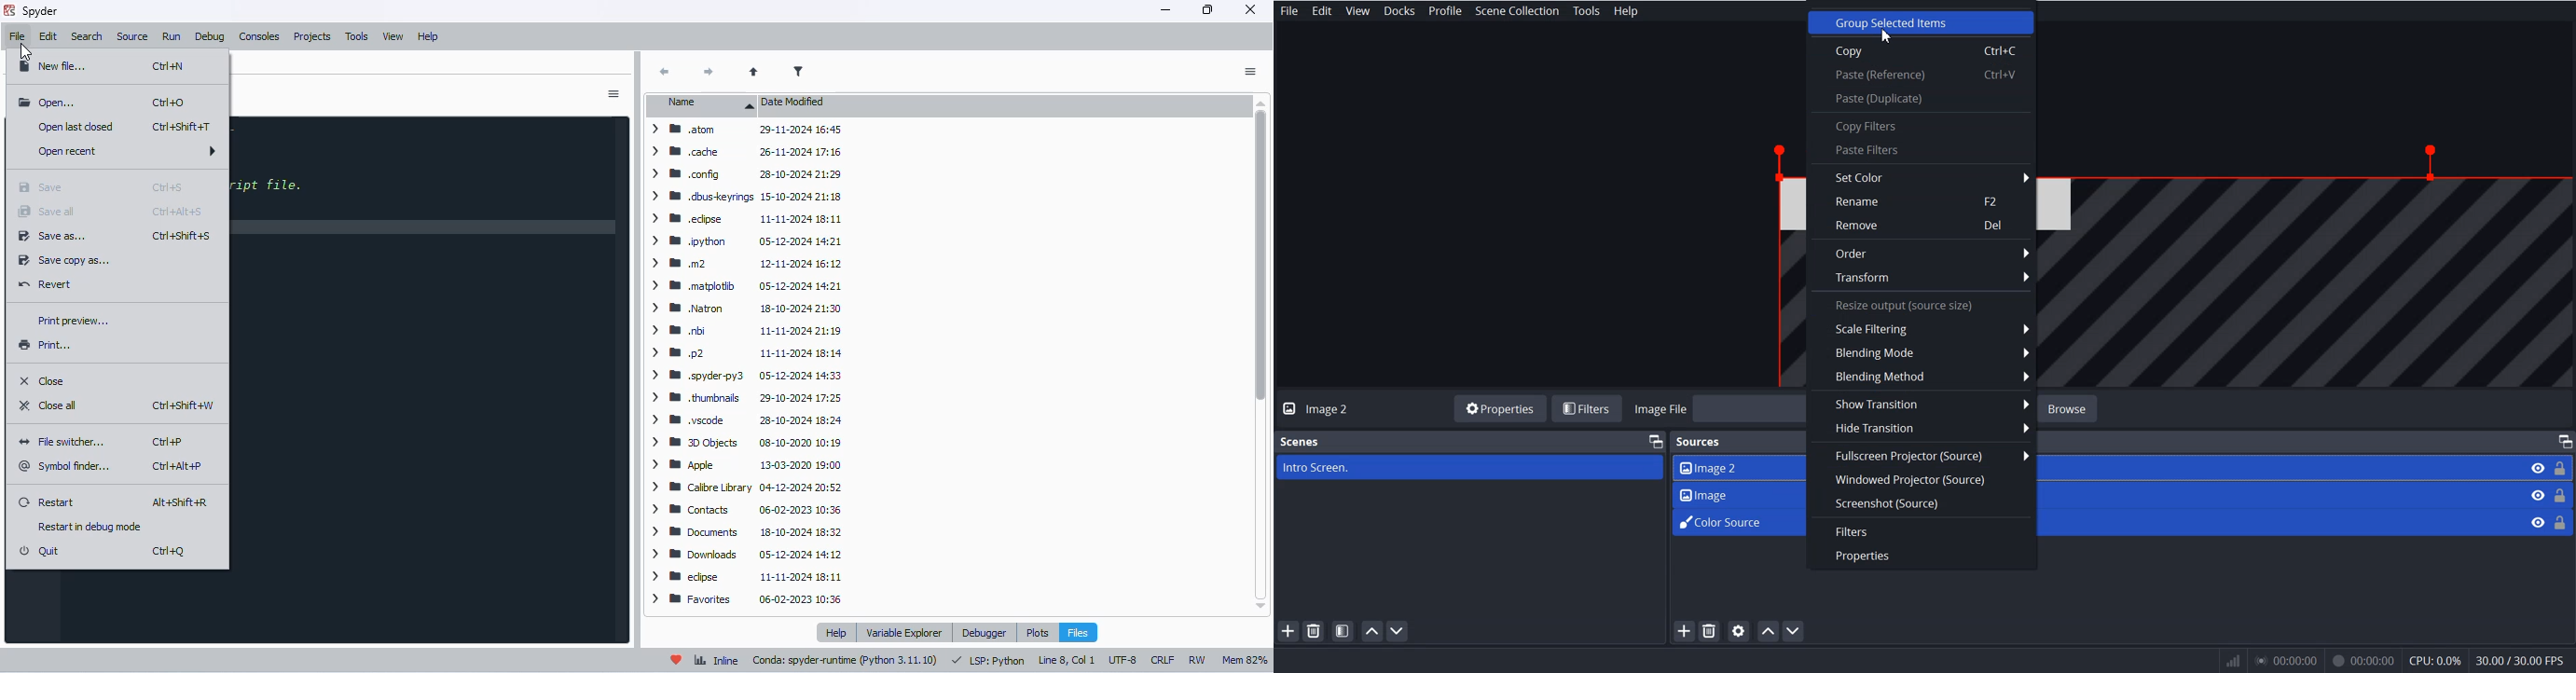 Image resolution: width=2576 pixels, height=700 pixels. Describe the element at coordinates (1874, 48) in the screenshot. I see `Copy` at that location.